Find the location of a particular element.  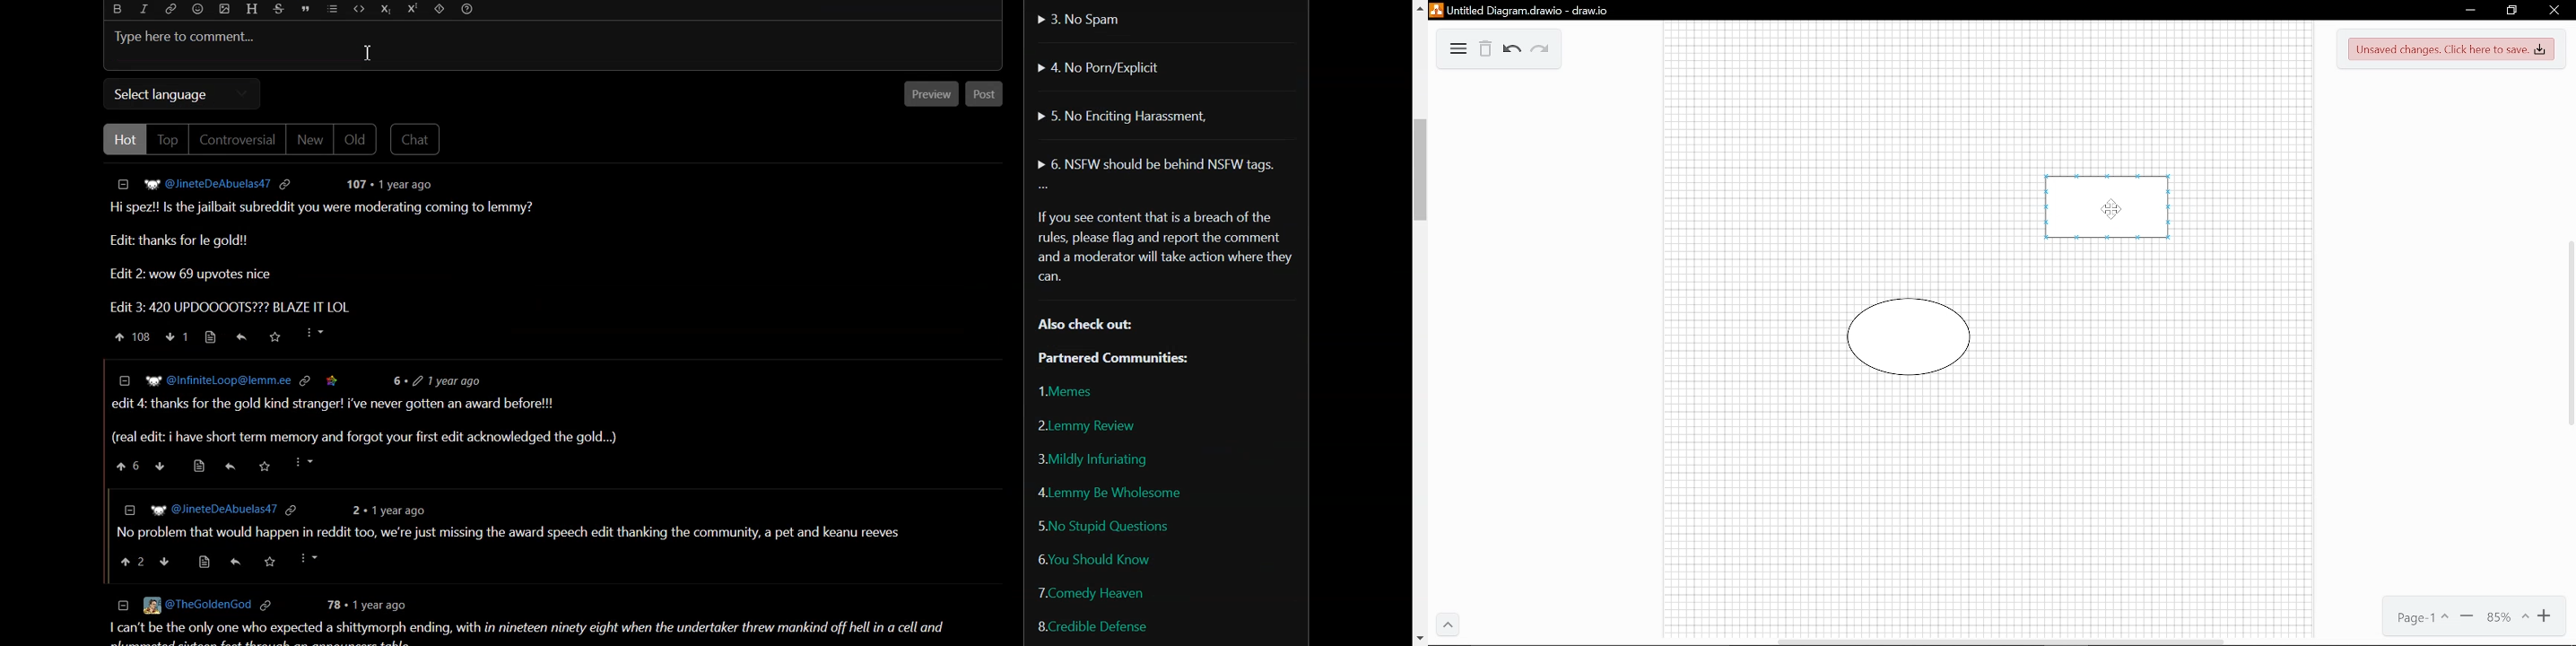

Source is located at coordinates (211, 337).